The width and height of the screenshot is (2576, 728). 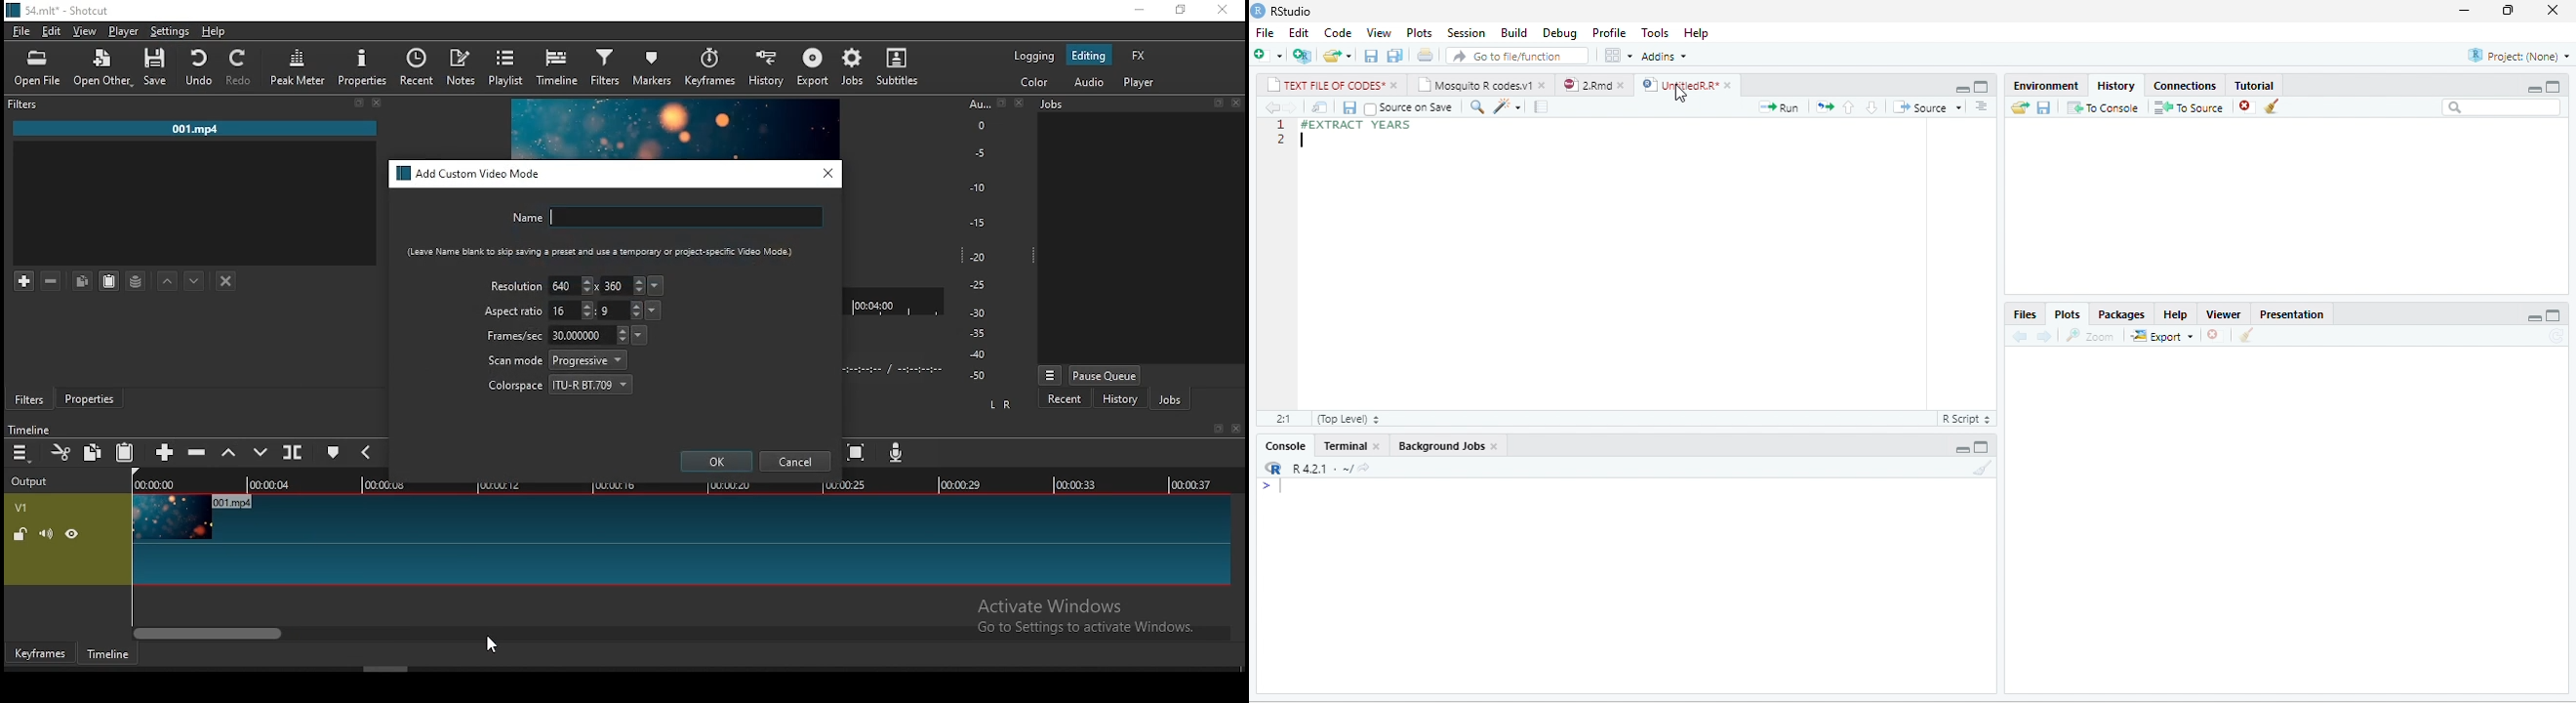 What do you see at coordinates (1962, 89) in the screenshot?
I see `minimize` at bounding box center [1962, 89].